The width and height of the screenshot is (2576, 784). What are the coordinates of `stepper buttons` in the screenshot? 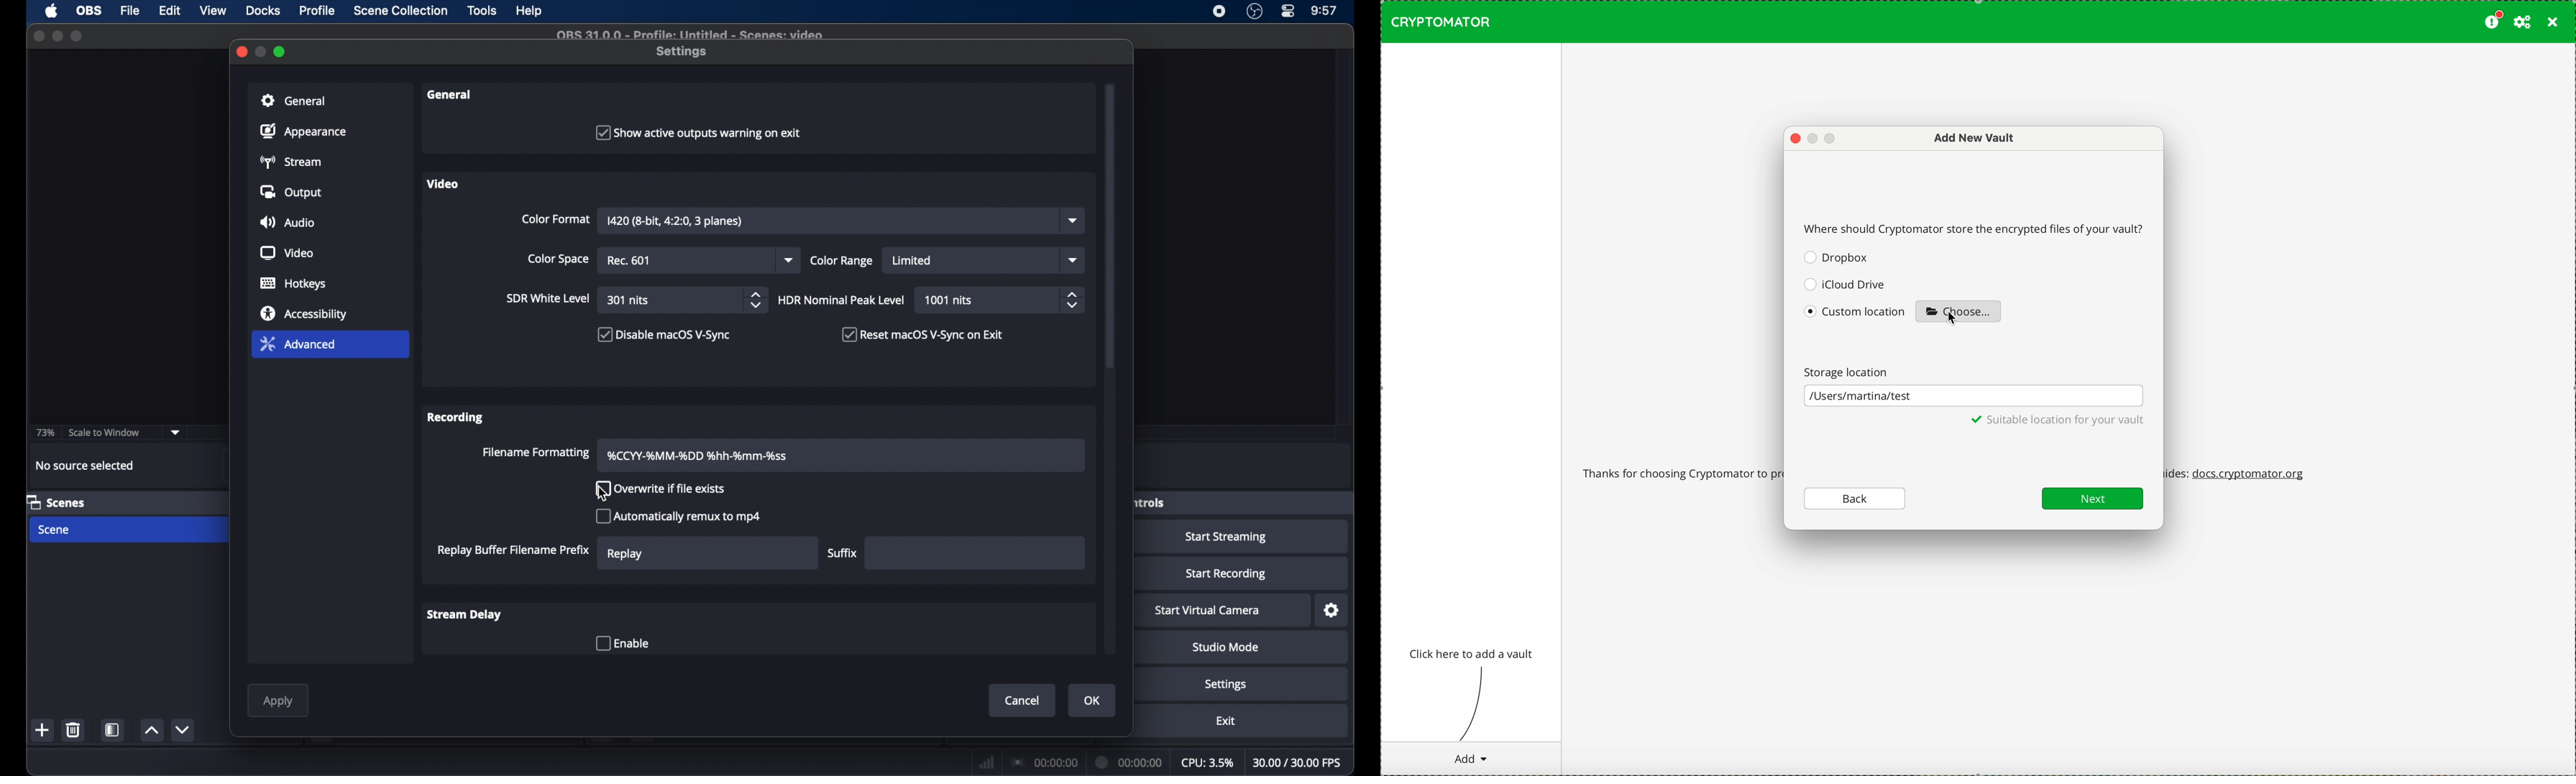 It's located at (1071, 300).